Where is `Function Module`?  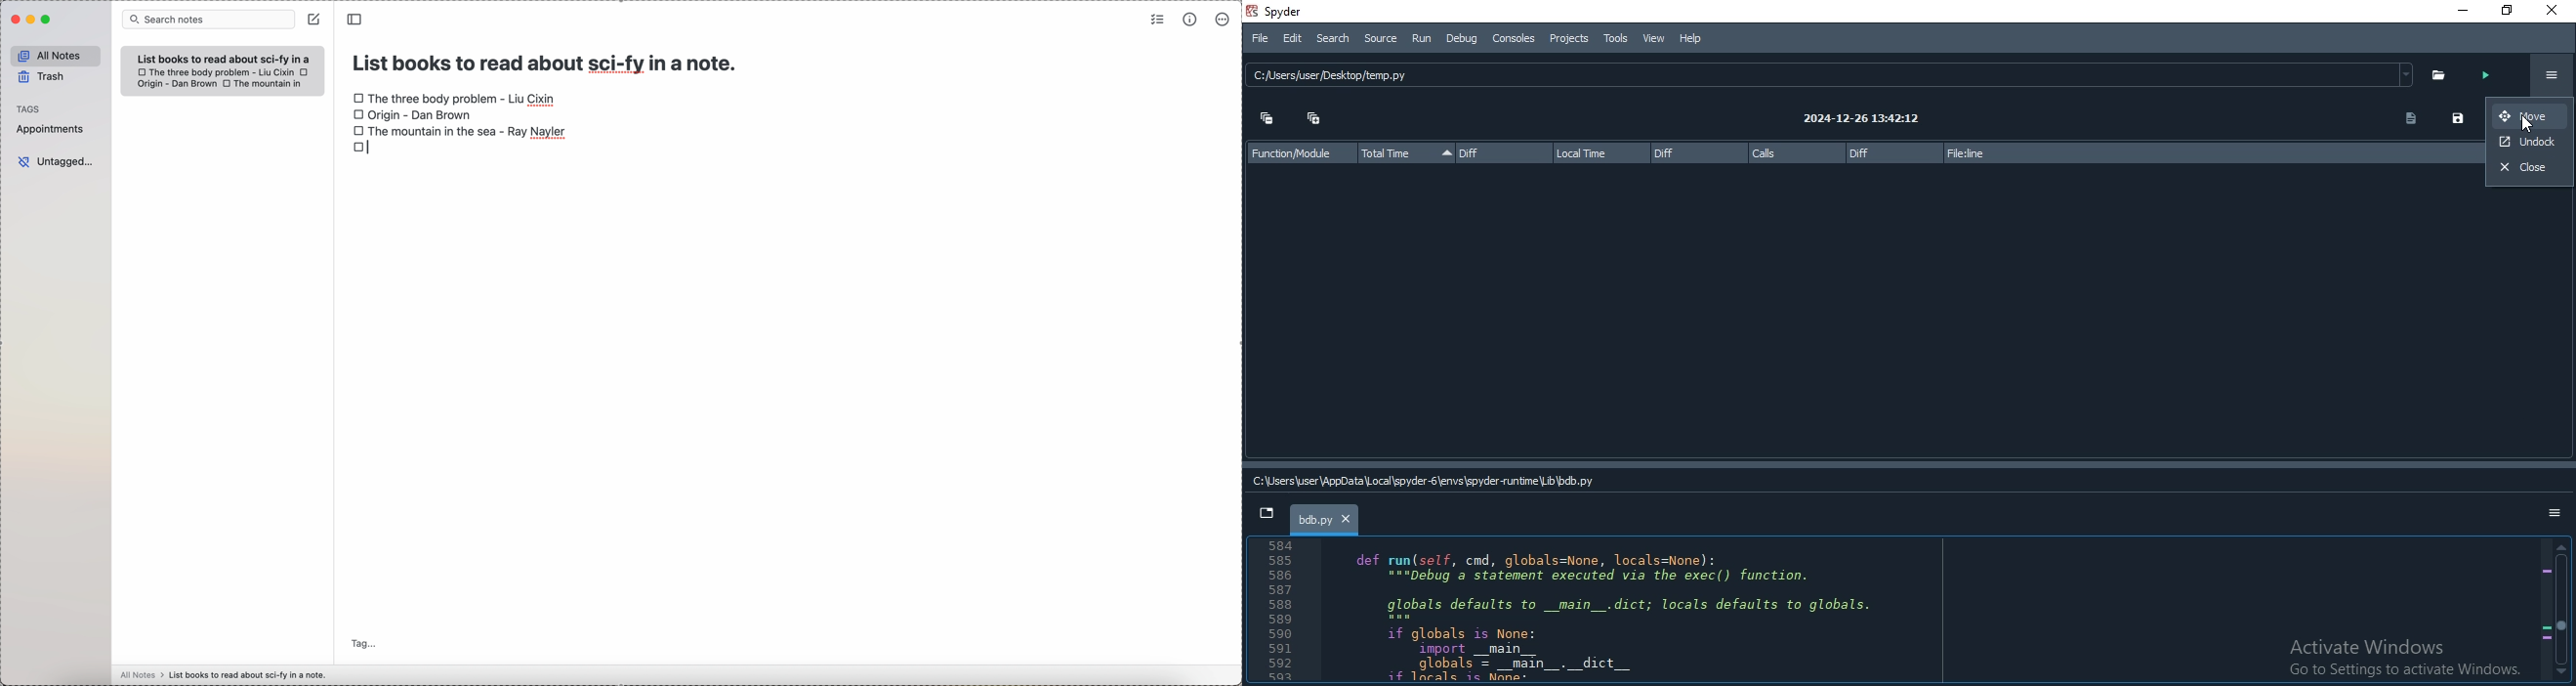
Function Module is located at coordinates (1292, 152).